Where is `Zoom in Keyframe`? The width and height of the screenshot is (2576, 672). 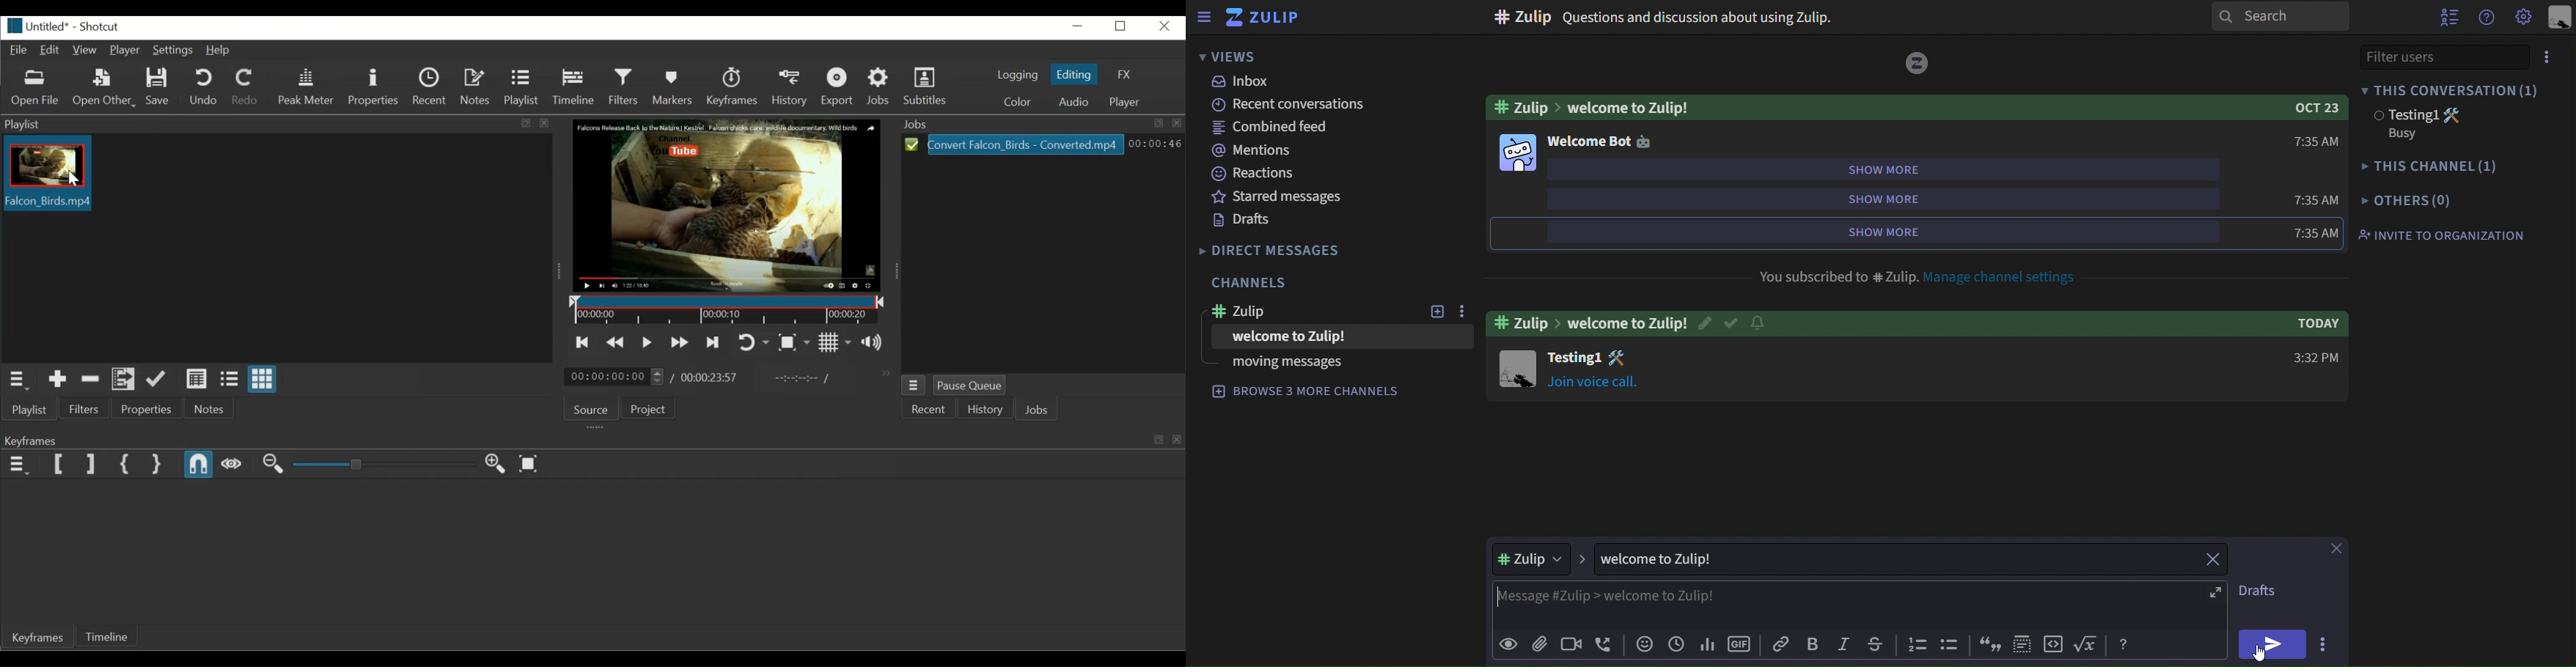
Zoom in Keyframe is located at coordinates (494, 464).